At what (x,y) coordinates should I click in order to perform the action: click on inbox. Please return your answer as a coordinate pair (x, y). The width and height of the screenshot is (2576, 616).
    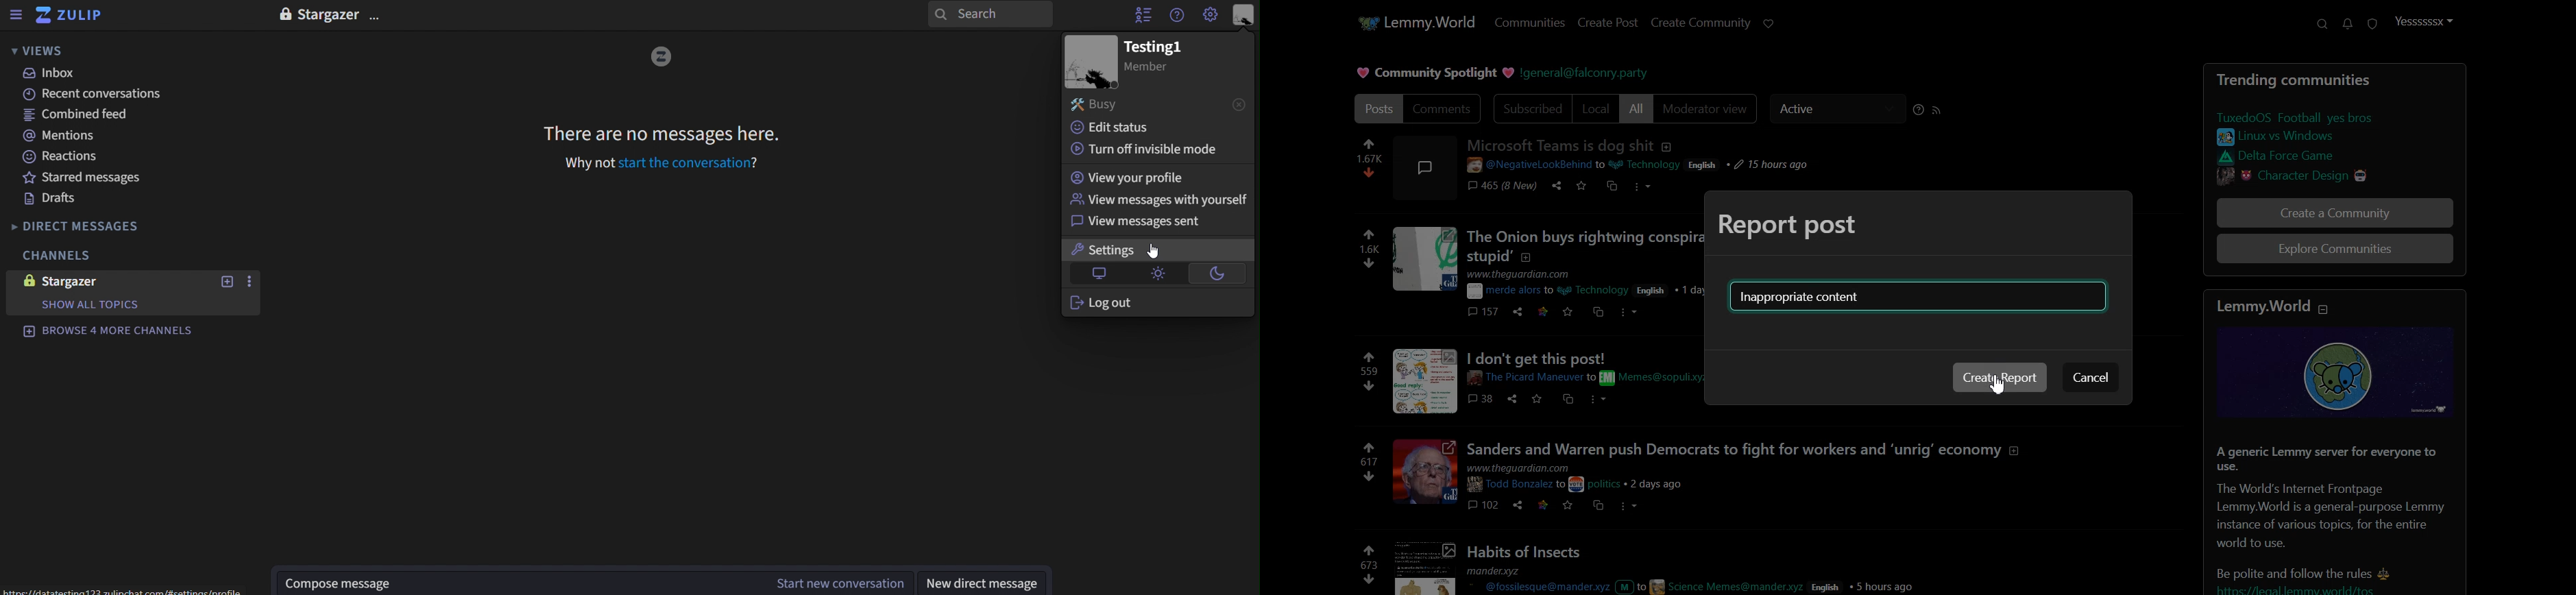
    Looking at the image, I should click on (54, 75).